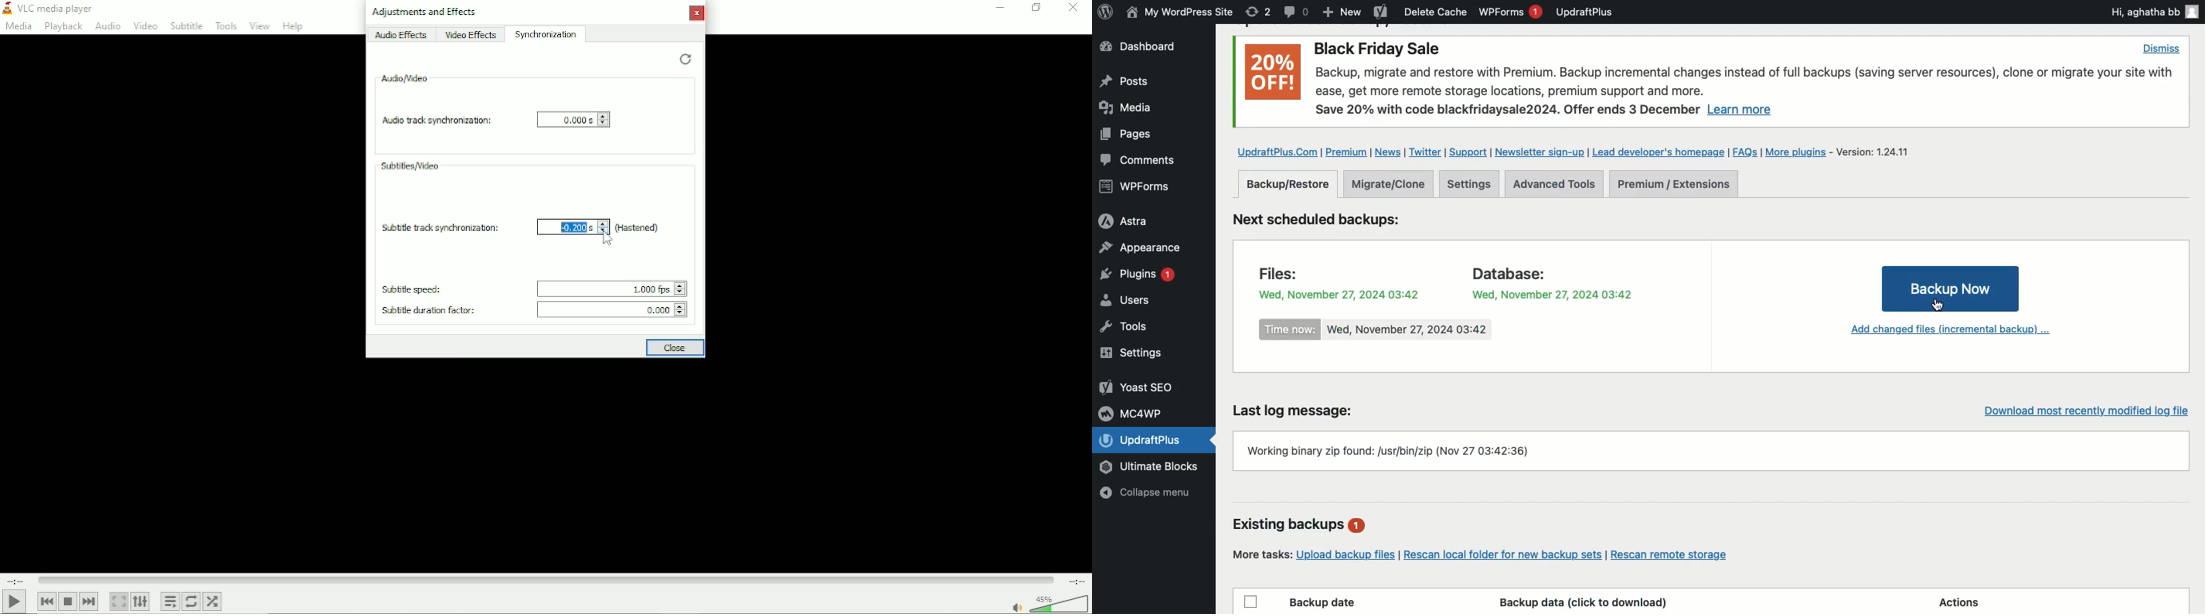 The height and width of the screenshot is (616, 2212). Describe the element at coordinates (1503, 552) in the screenshot. I see `Rescan local folder for new backup sets` at that location.